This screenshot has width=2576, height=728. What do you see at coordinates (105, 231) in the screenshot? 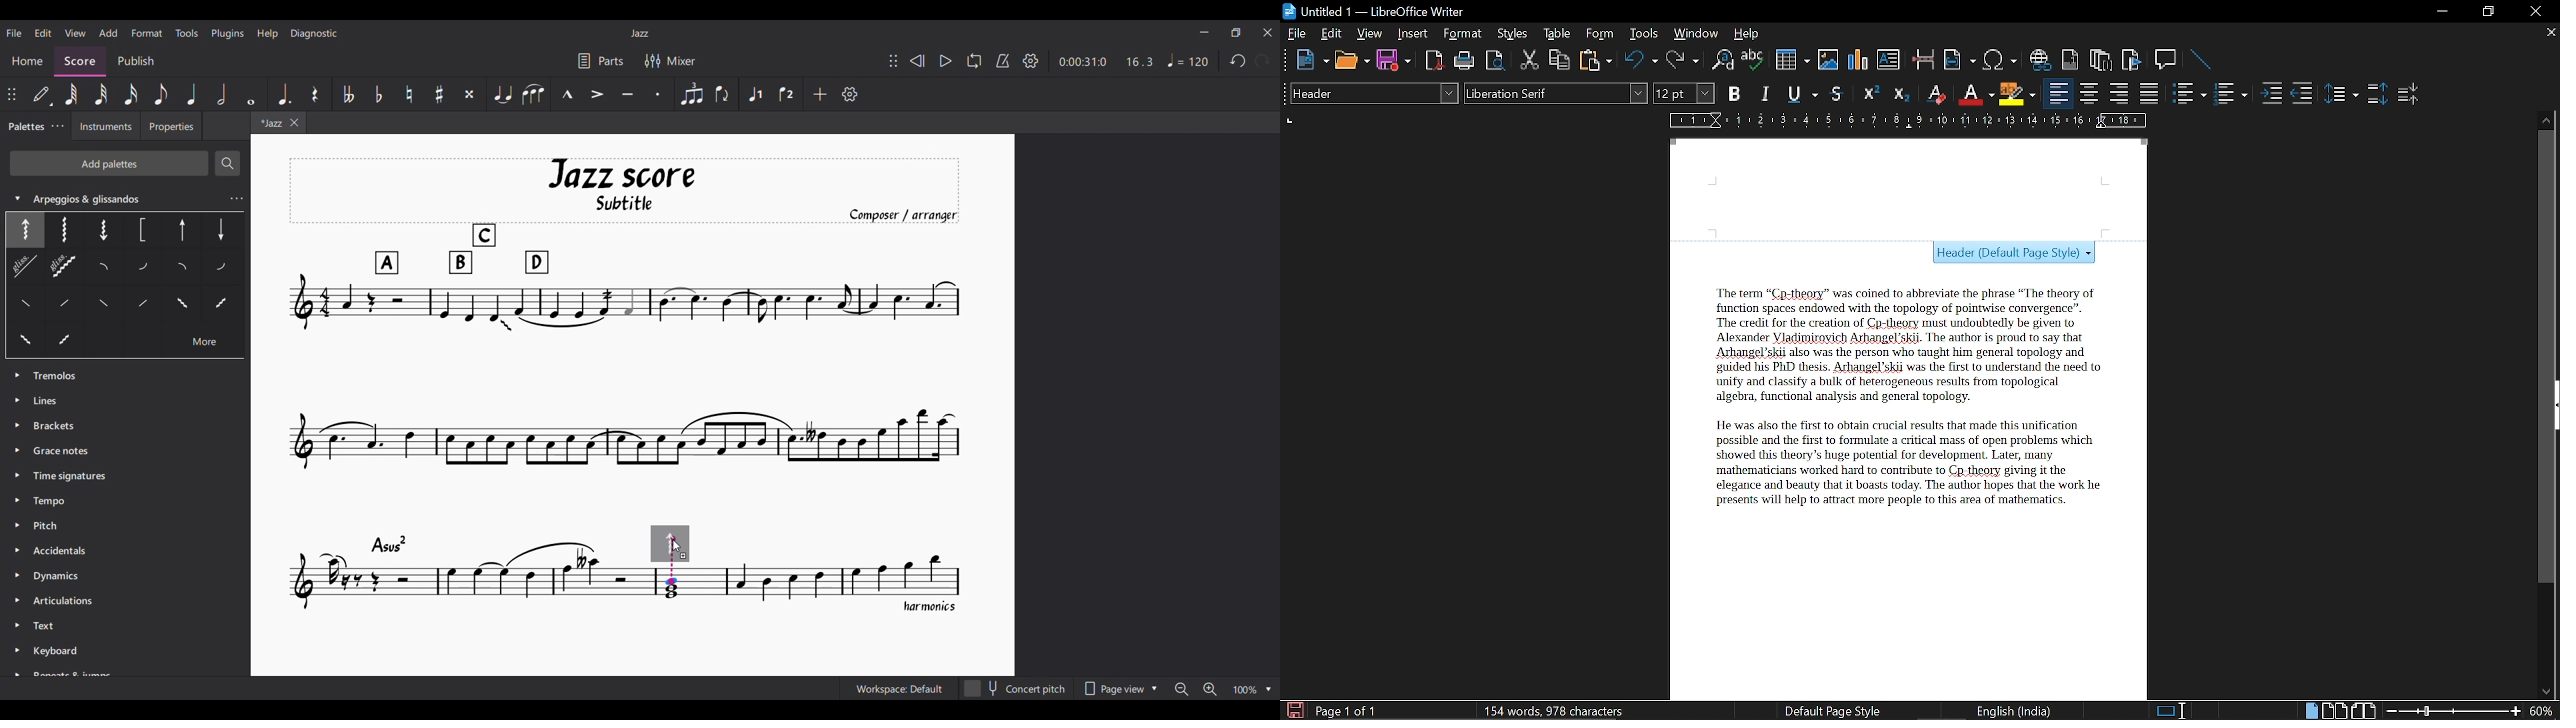
I see `` at bounding box center [105, 231].